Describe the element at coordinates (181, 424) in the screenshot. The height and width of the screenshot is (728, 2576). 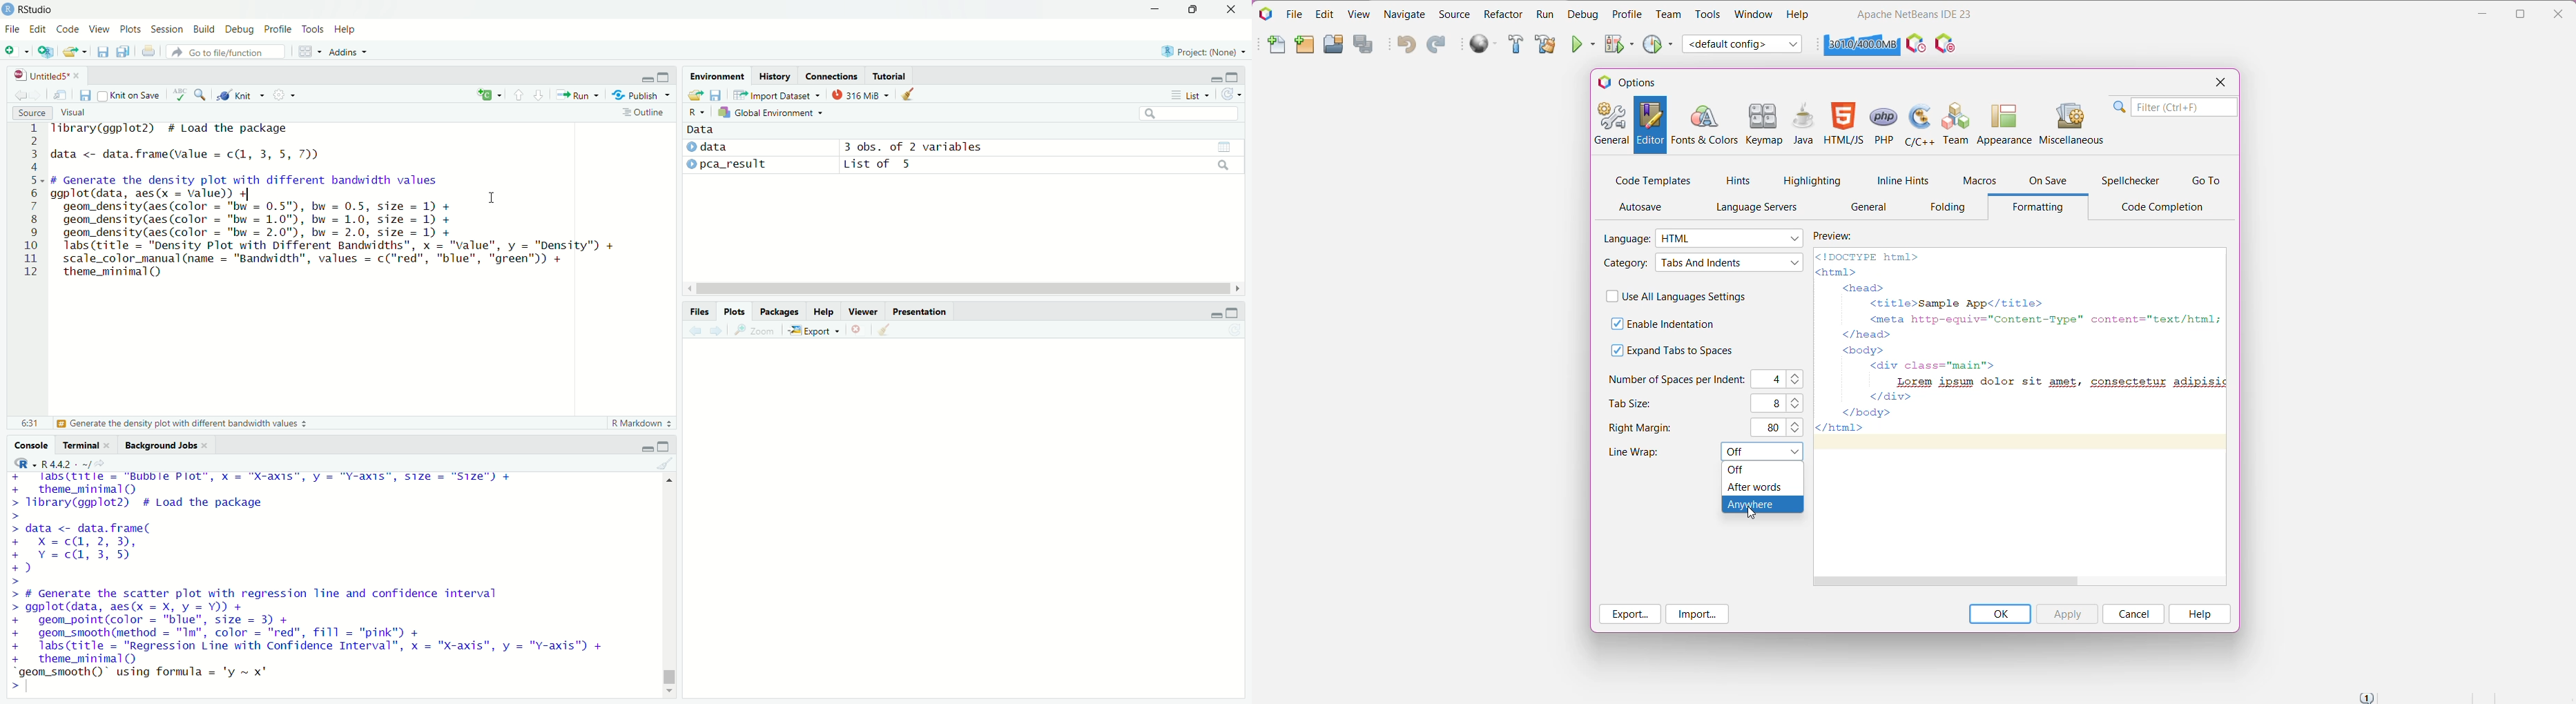
I see `Generate the density plot with different bandwidth values` at that location.